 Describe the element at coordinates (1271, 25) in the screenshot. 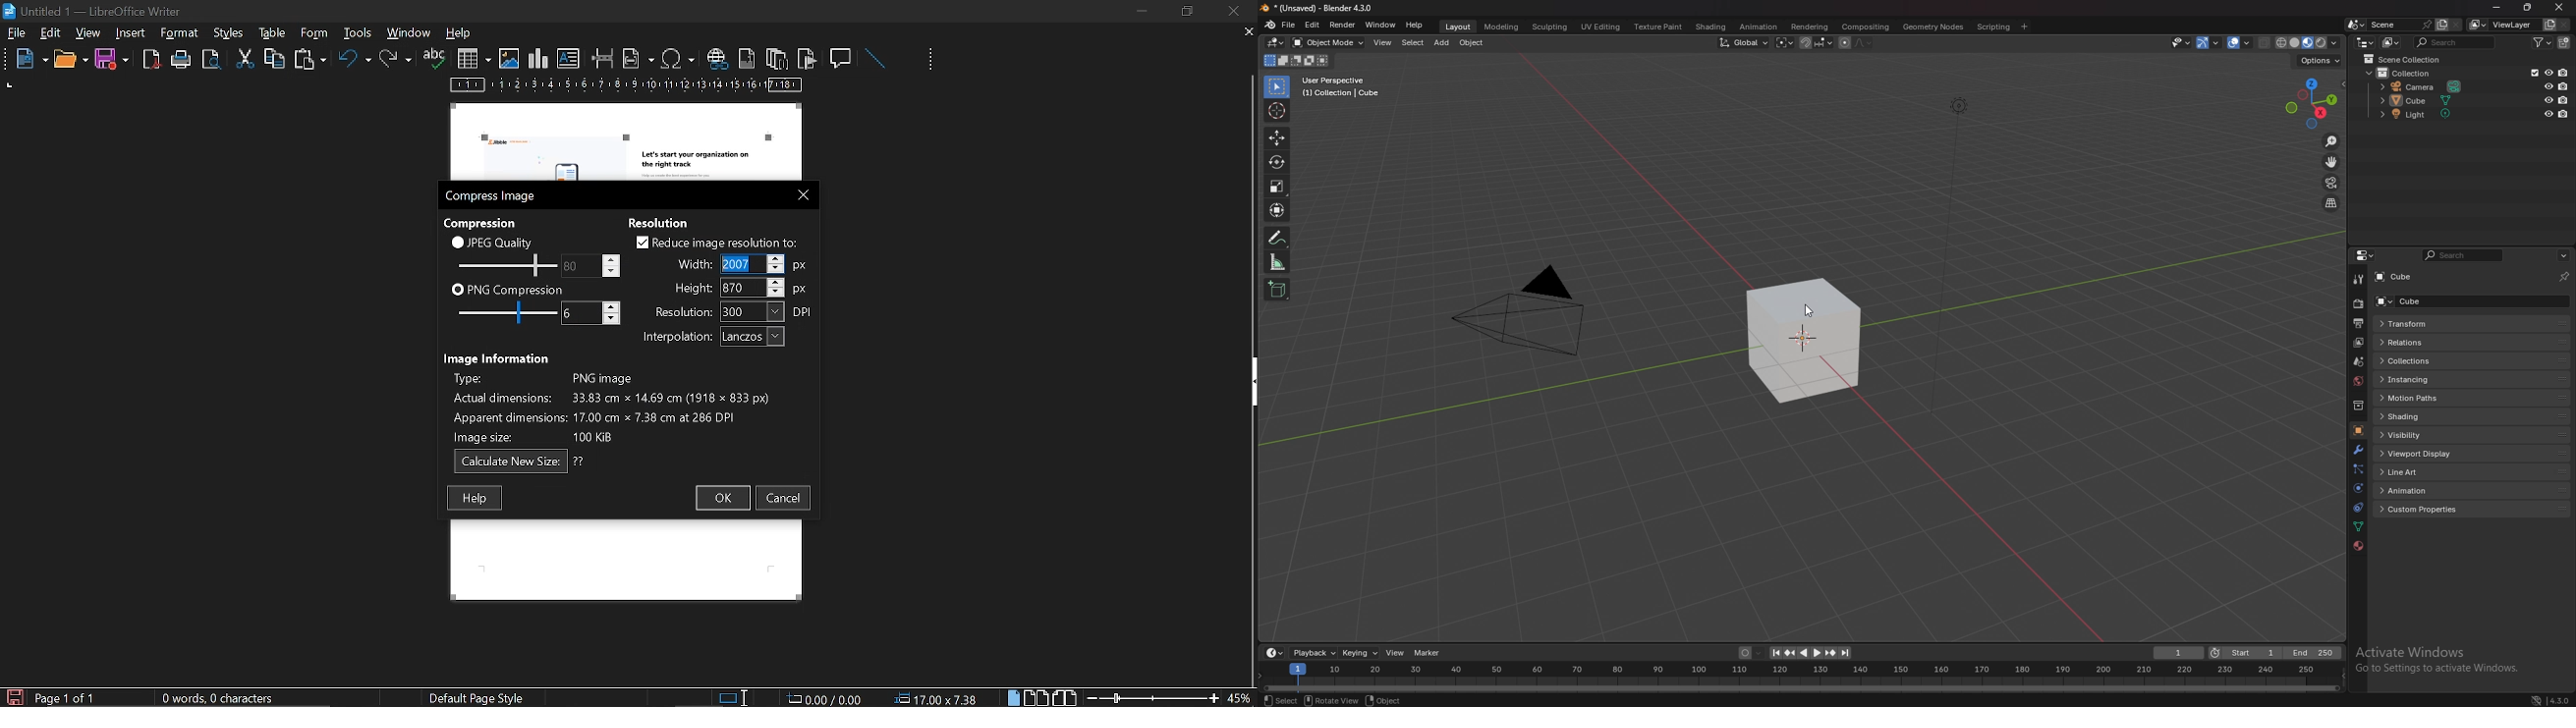

I see `blender` at that location.